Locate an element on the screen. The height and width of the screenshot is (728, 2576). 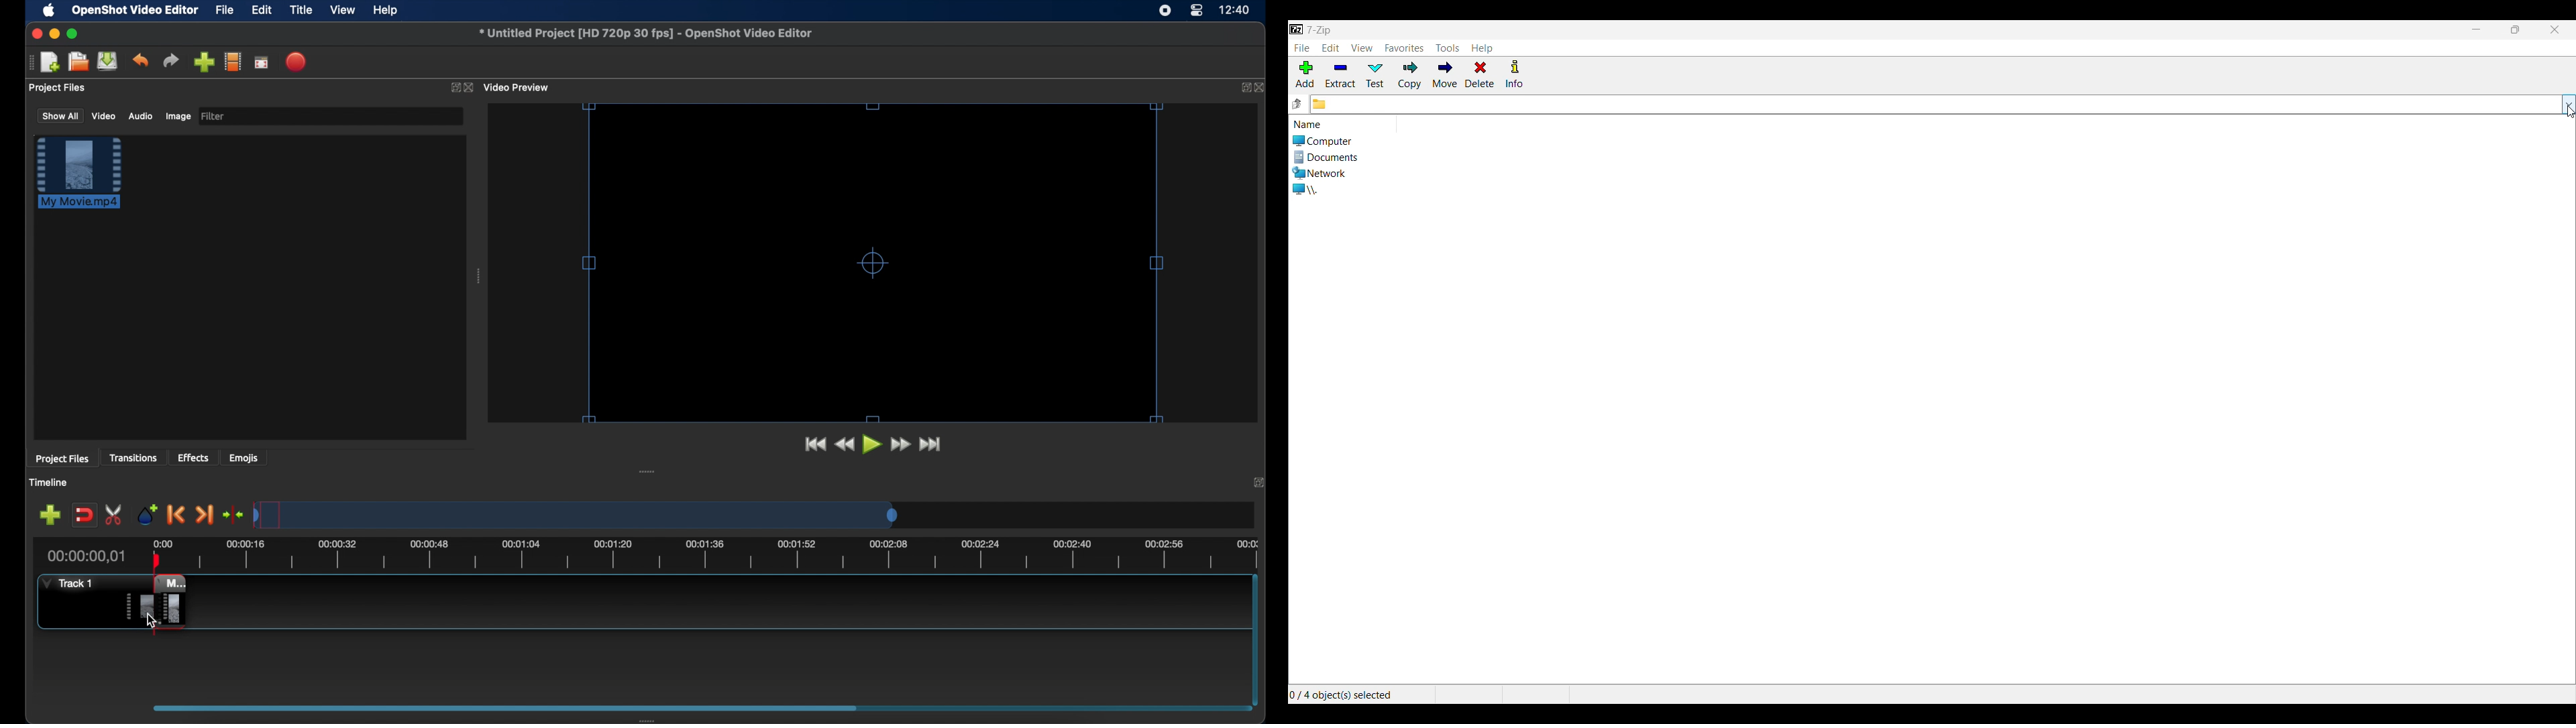
resize  handles is located at coordinates (883, 261).